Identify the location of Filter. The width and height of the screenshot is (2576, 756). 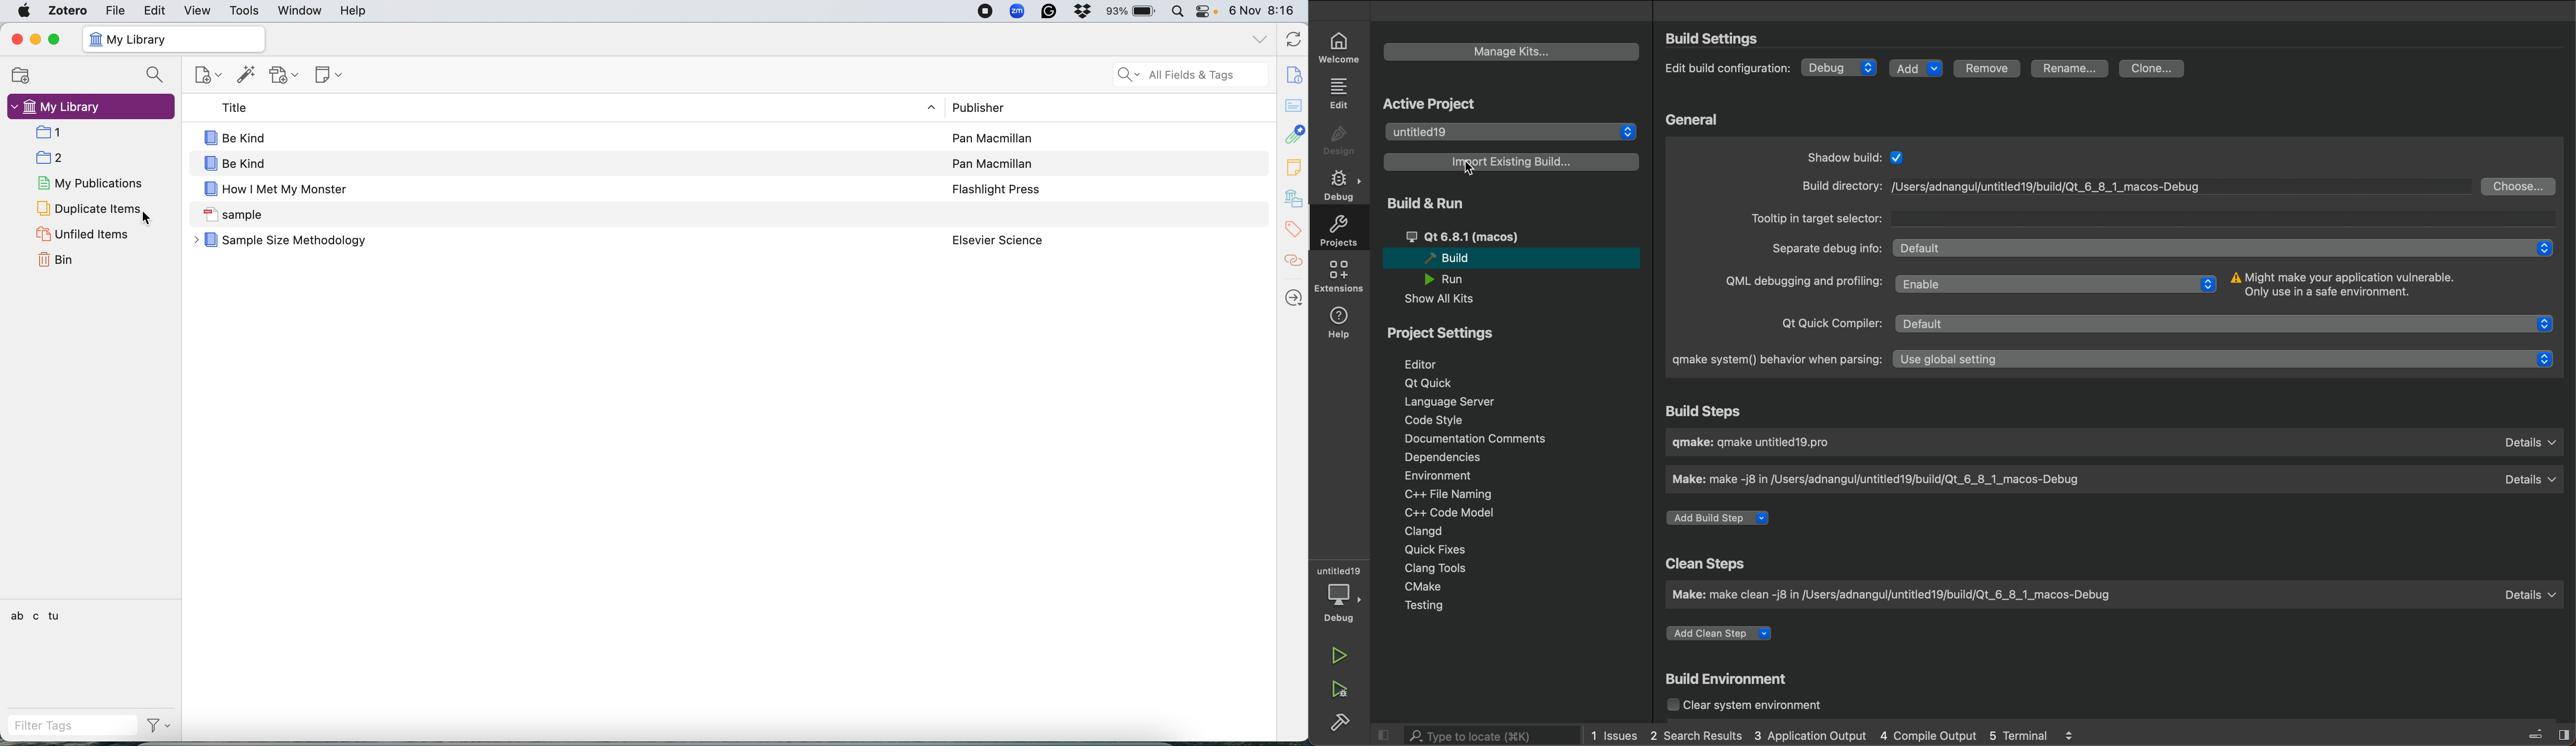
(158, 727).